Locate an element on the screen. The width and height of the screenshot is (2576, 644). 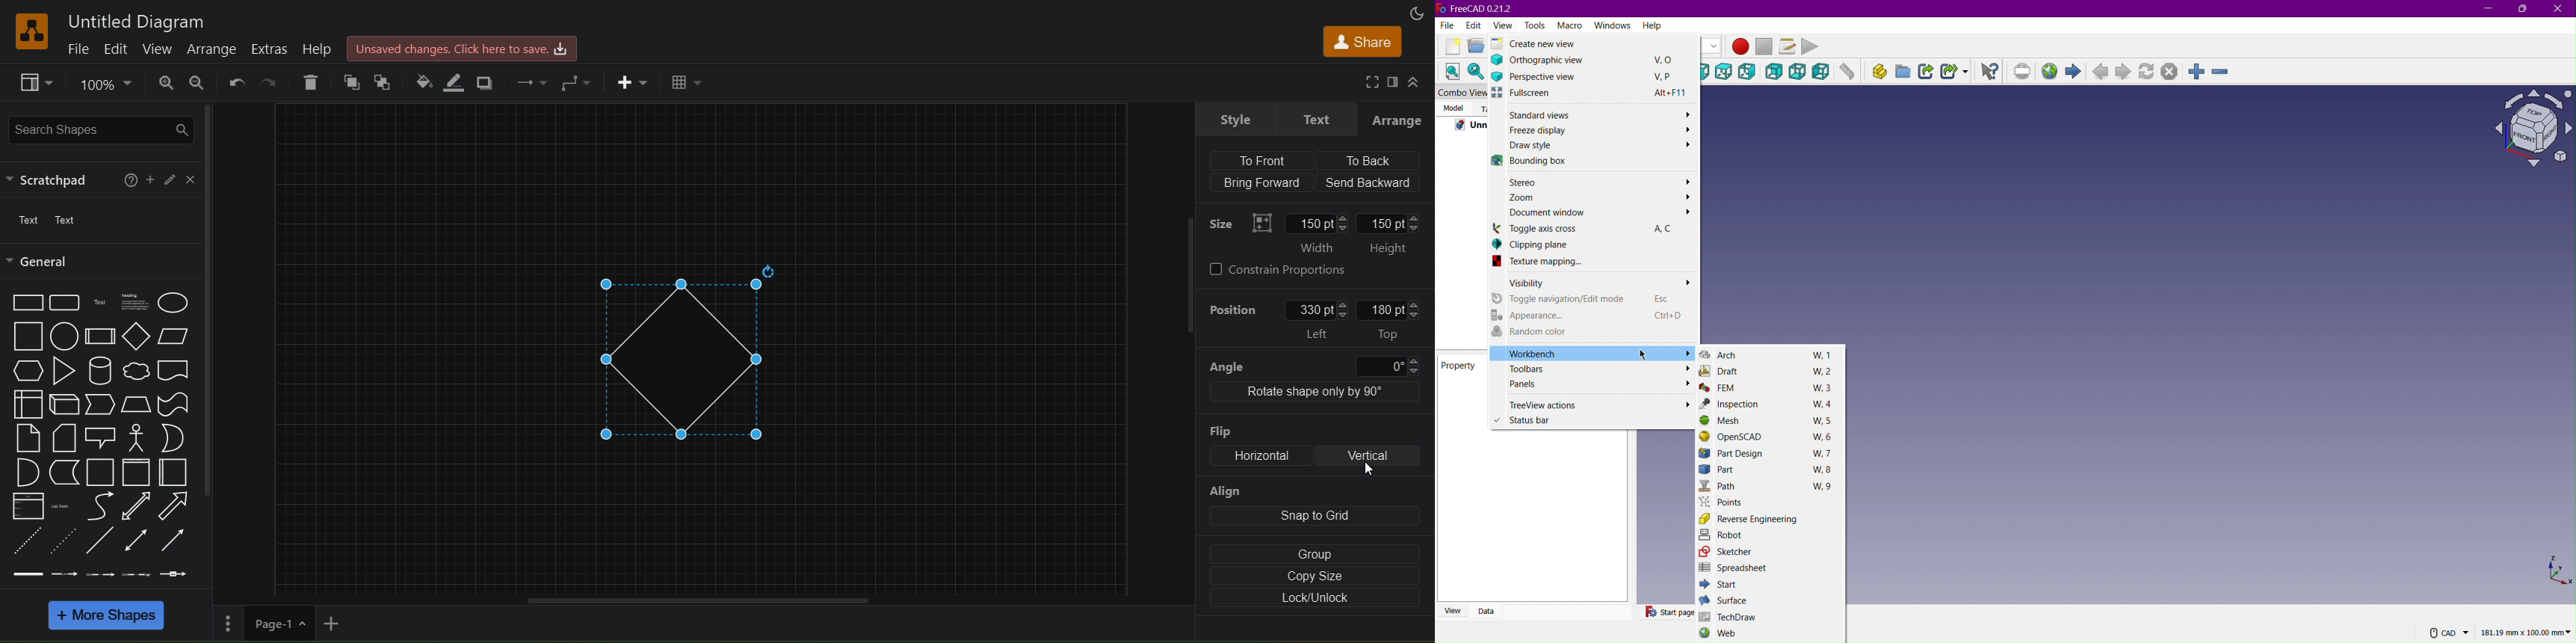
or is located at coordinates (172, 437).